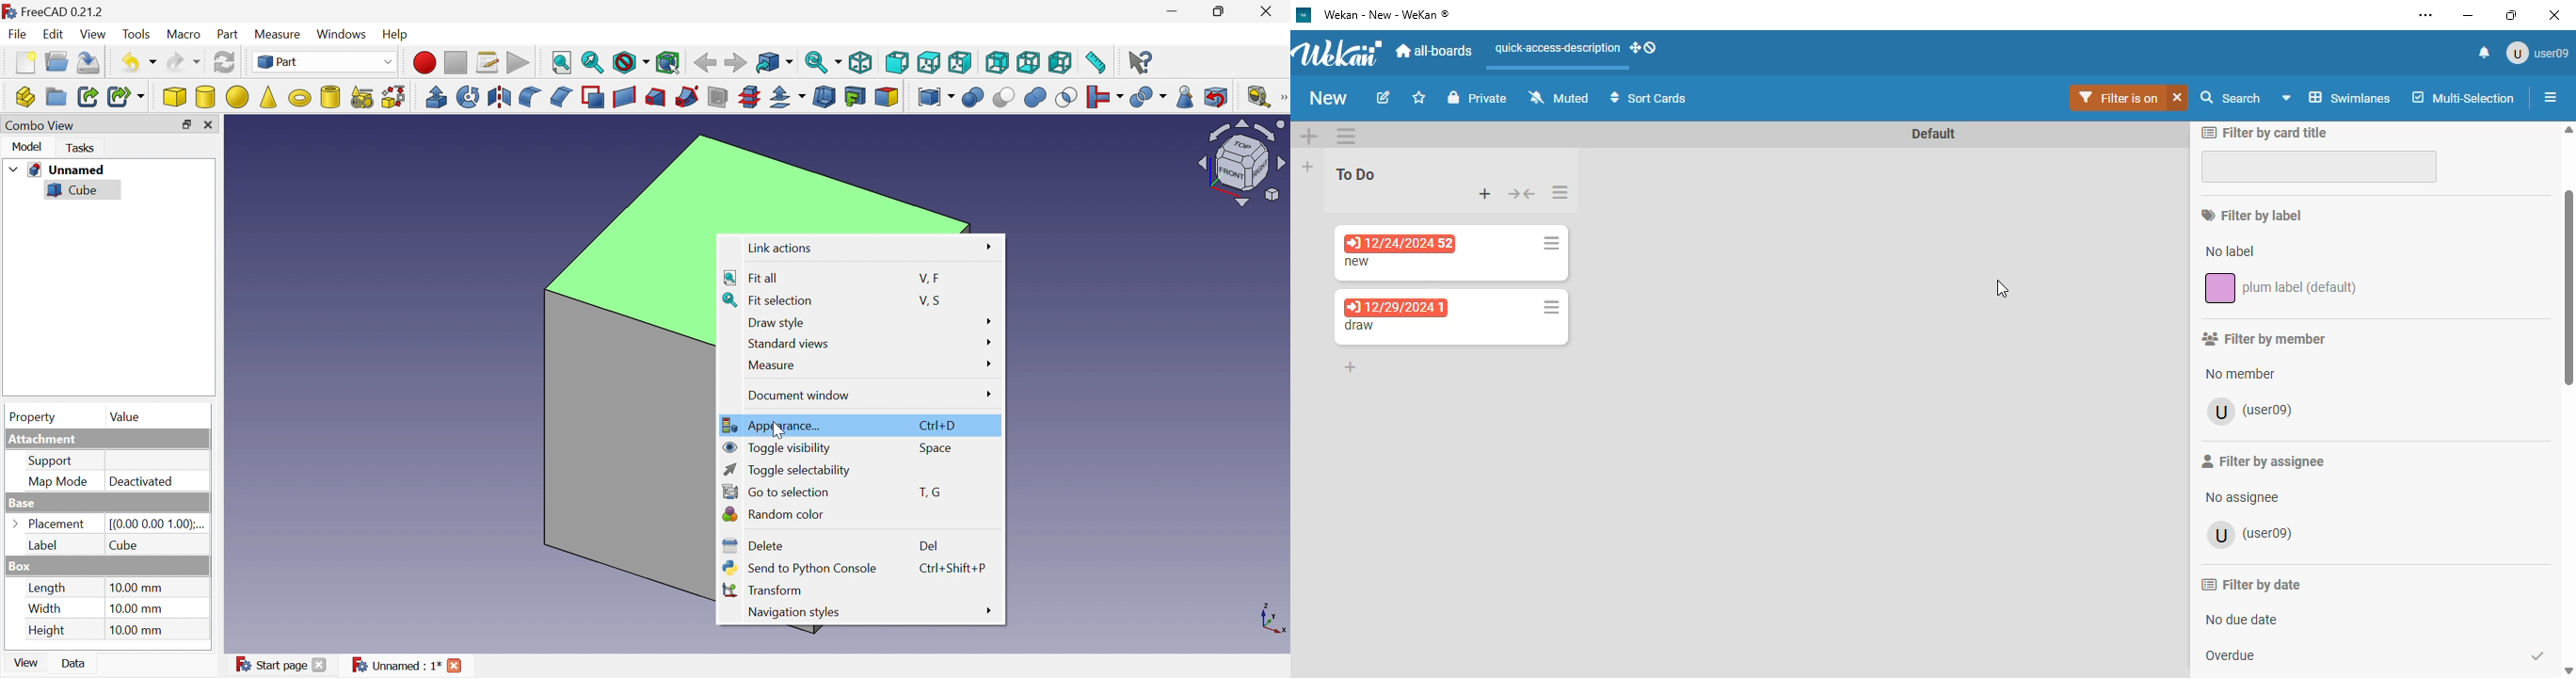  What do you see at coordinates (688, 96) in the screenshot?
I see `Sweep` at bounding box center [688, 96].